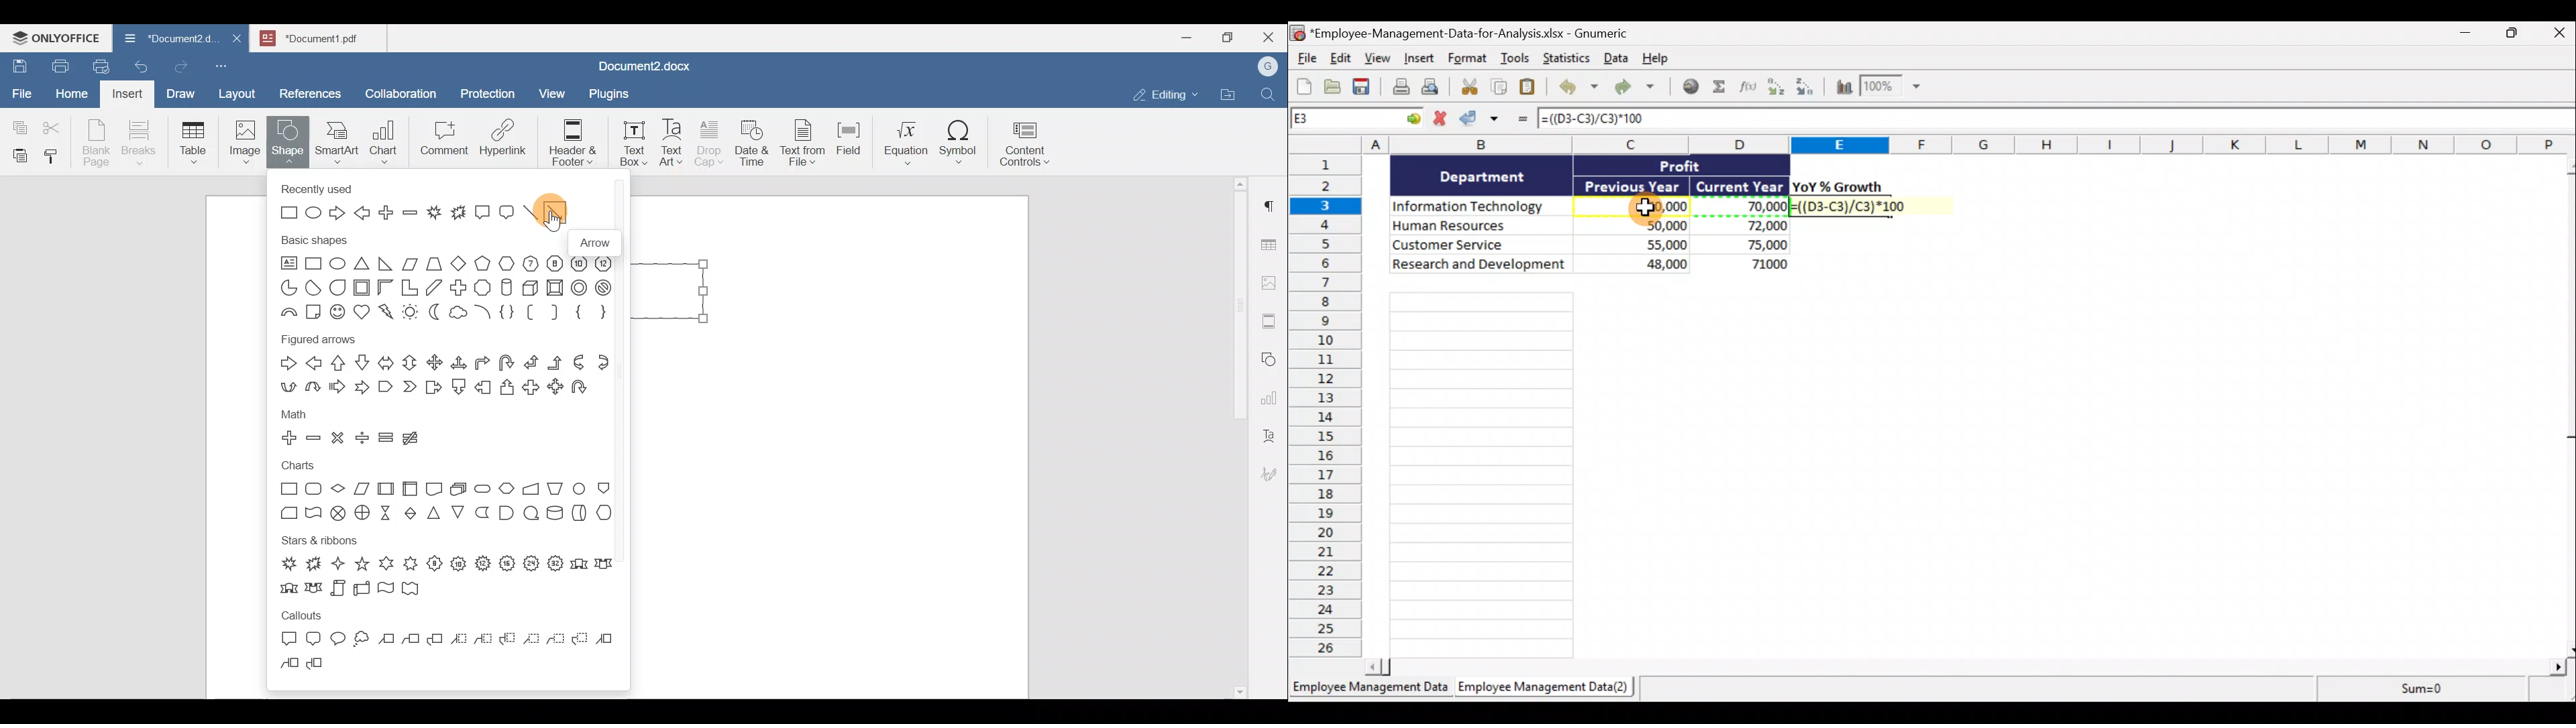  Describe the element at coordinates (72, 93) in the screenshot. I see `Home` at that location.